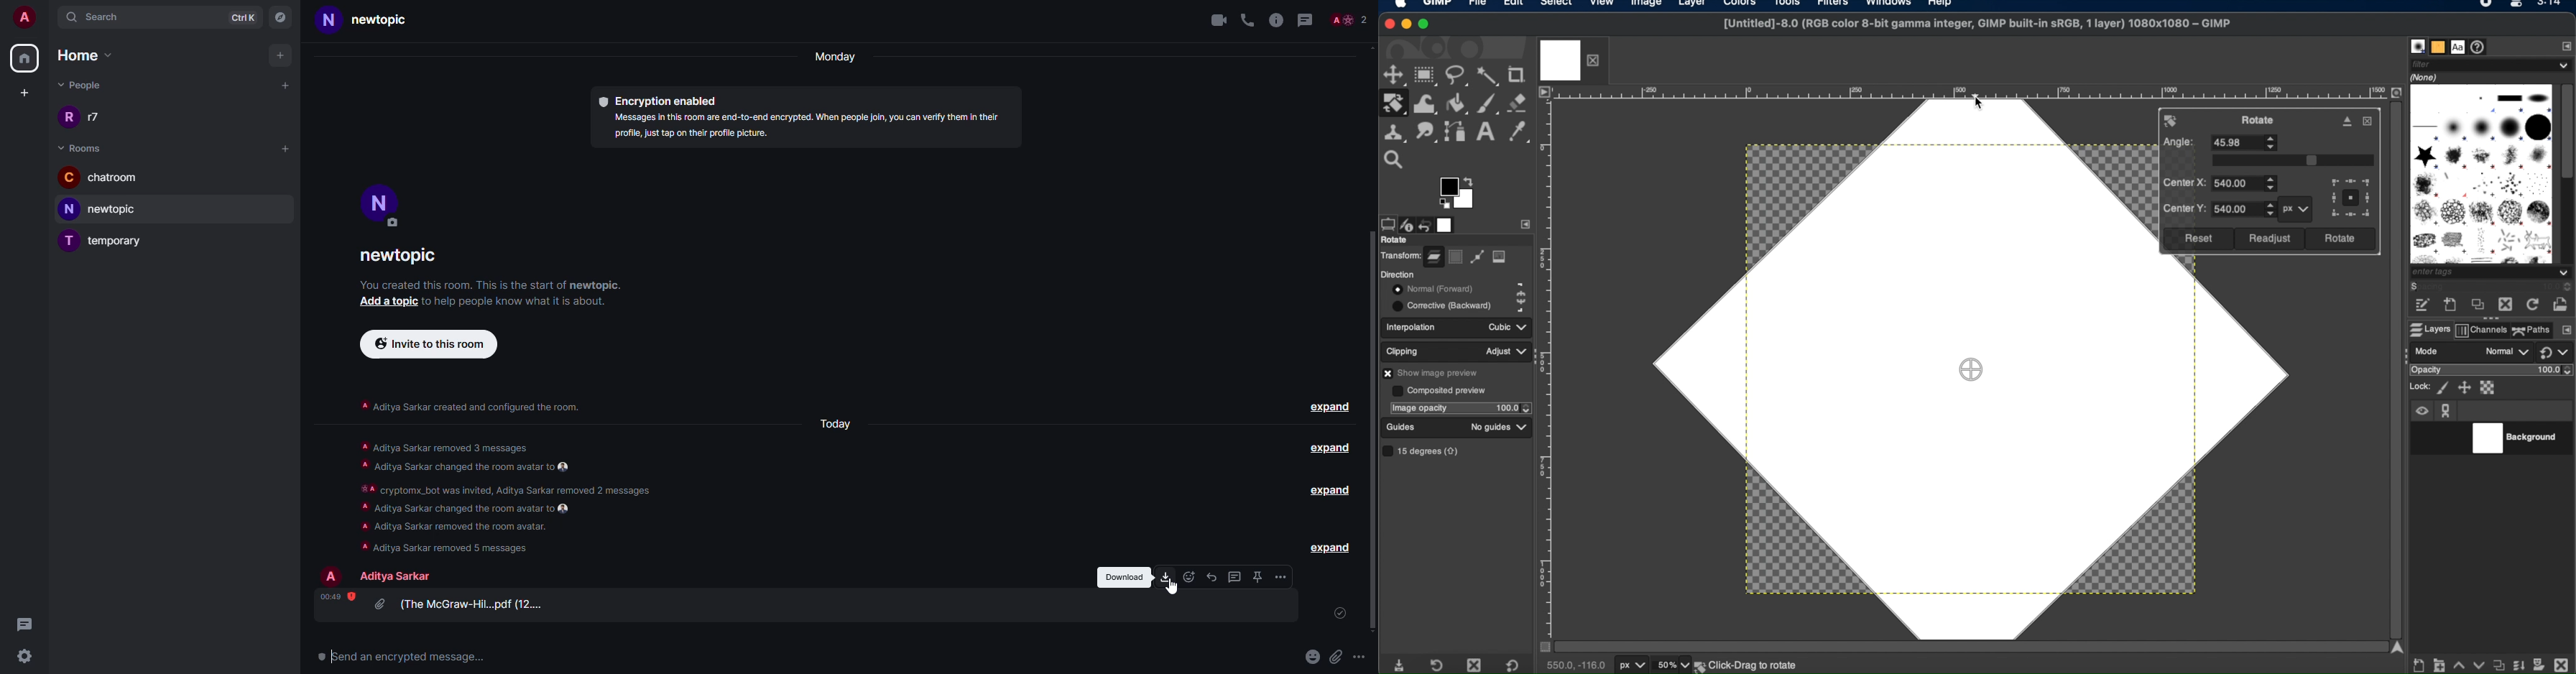 The image size is (2576, 700). Describe the element at coordinates (2459, 46) in the screenshot. I see `fonts` at that location.